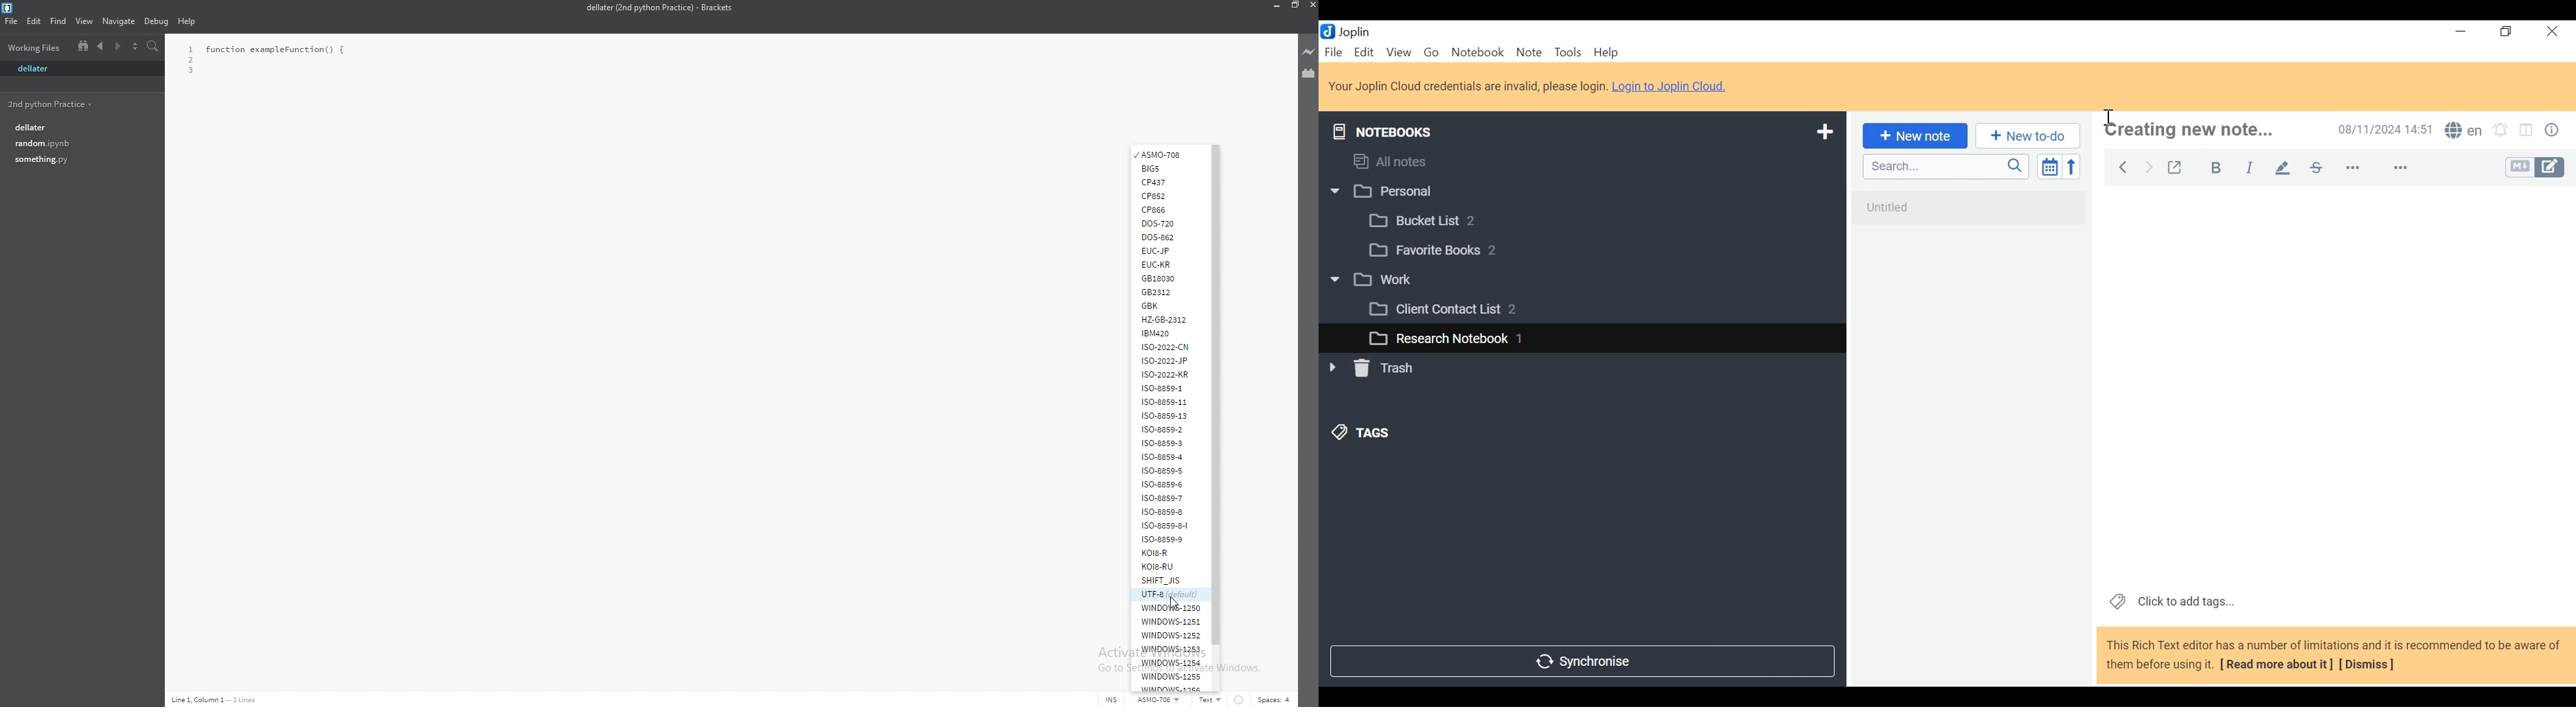 The width and height of the screenshot is (2576, 728). Describe the element at coordinates (1170, 237) in the screenshot. I see `dos862` at that location.